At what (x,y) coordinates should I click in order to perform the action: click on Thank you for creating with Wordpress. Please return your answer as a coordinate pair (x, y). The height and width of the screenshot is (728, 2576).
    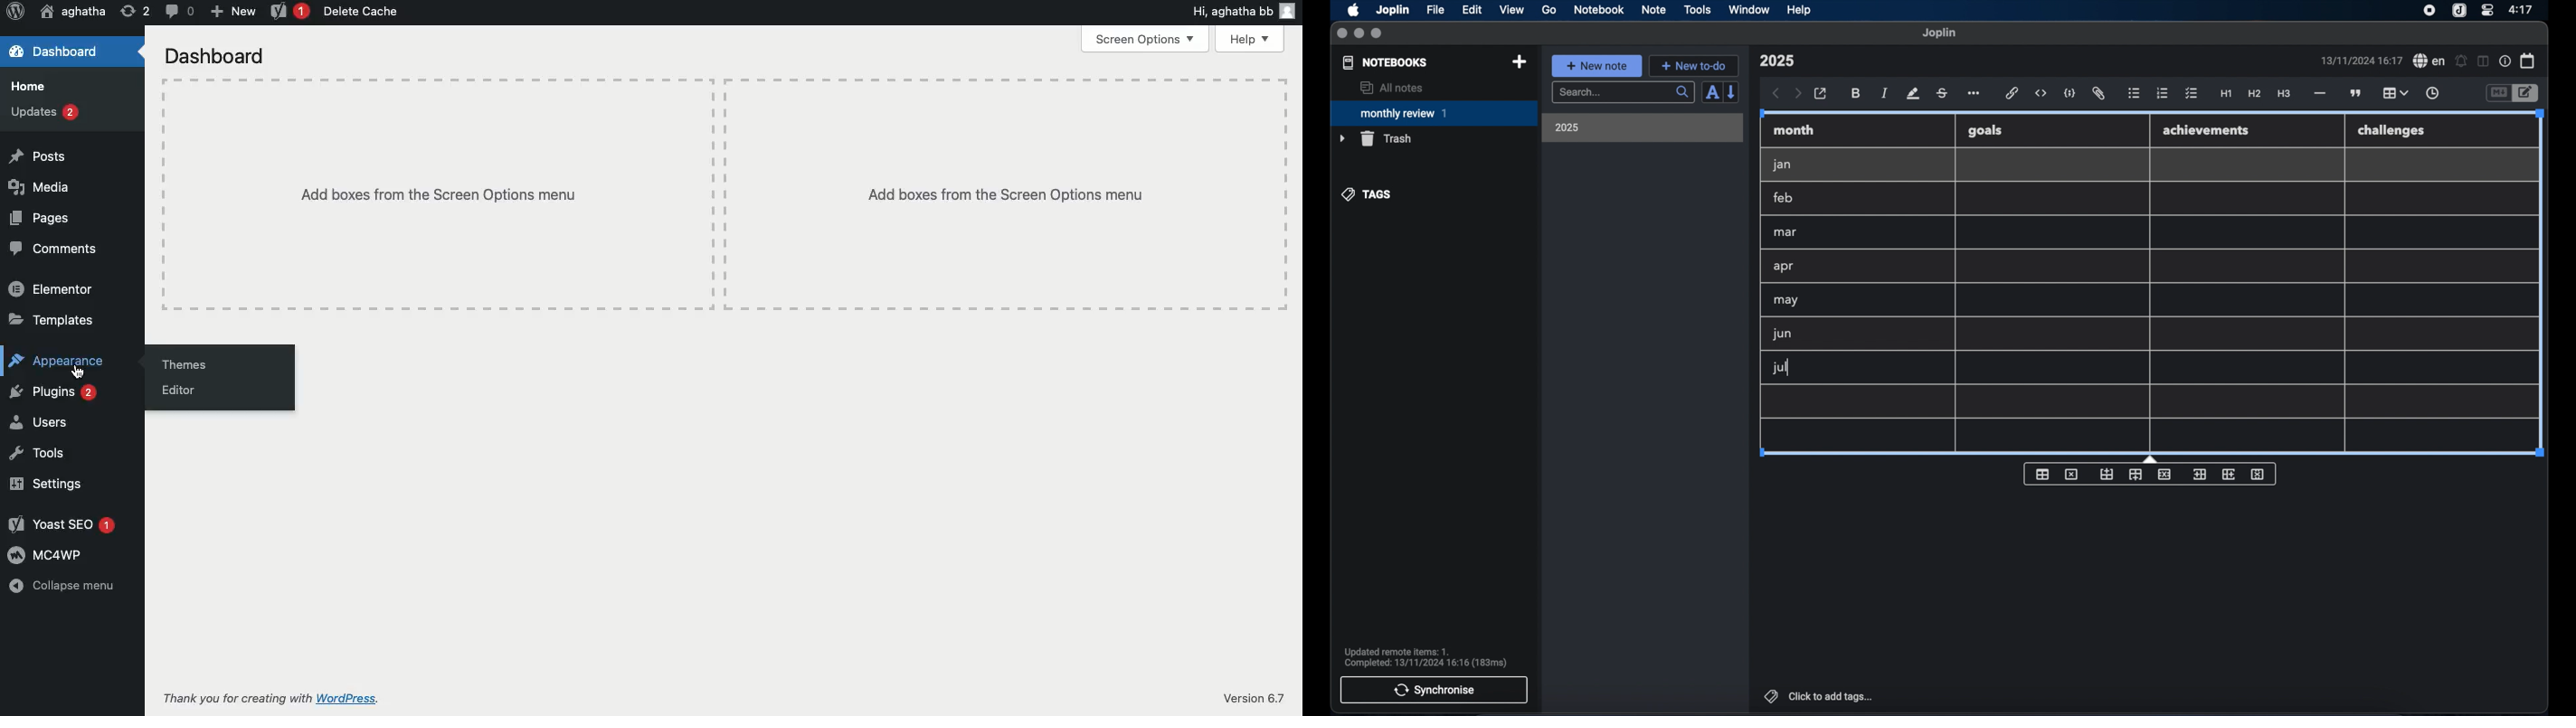
    Looking at the image, I should click on (270, 699).